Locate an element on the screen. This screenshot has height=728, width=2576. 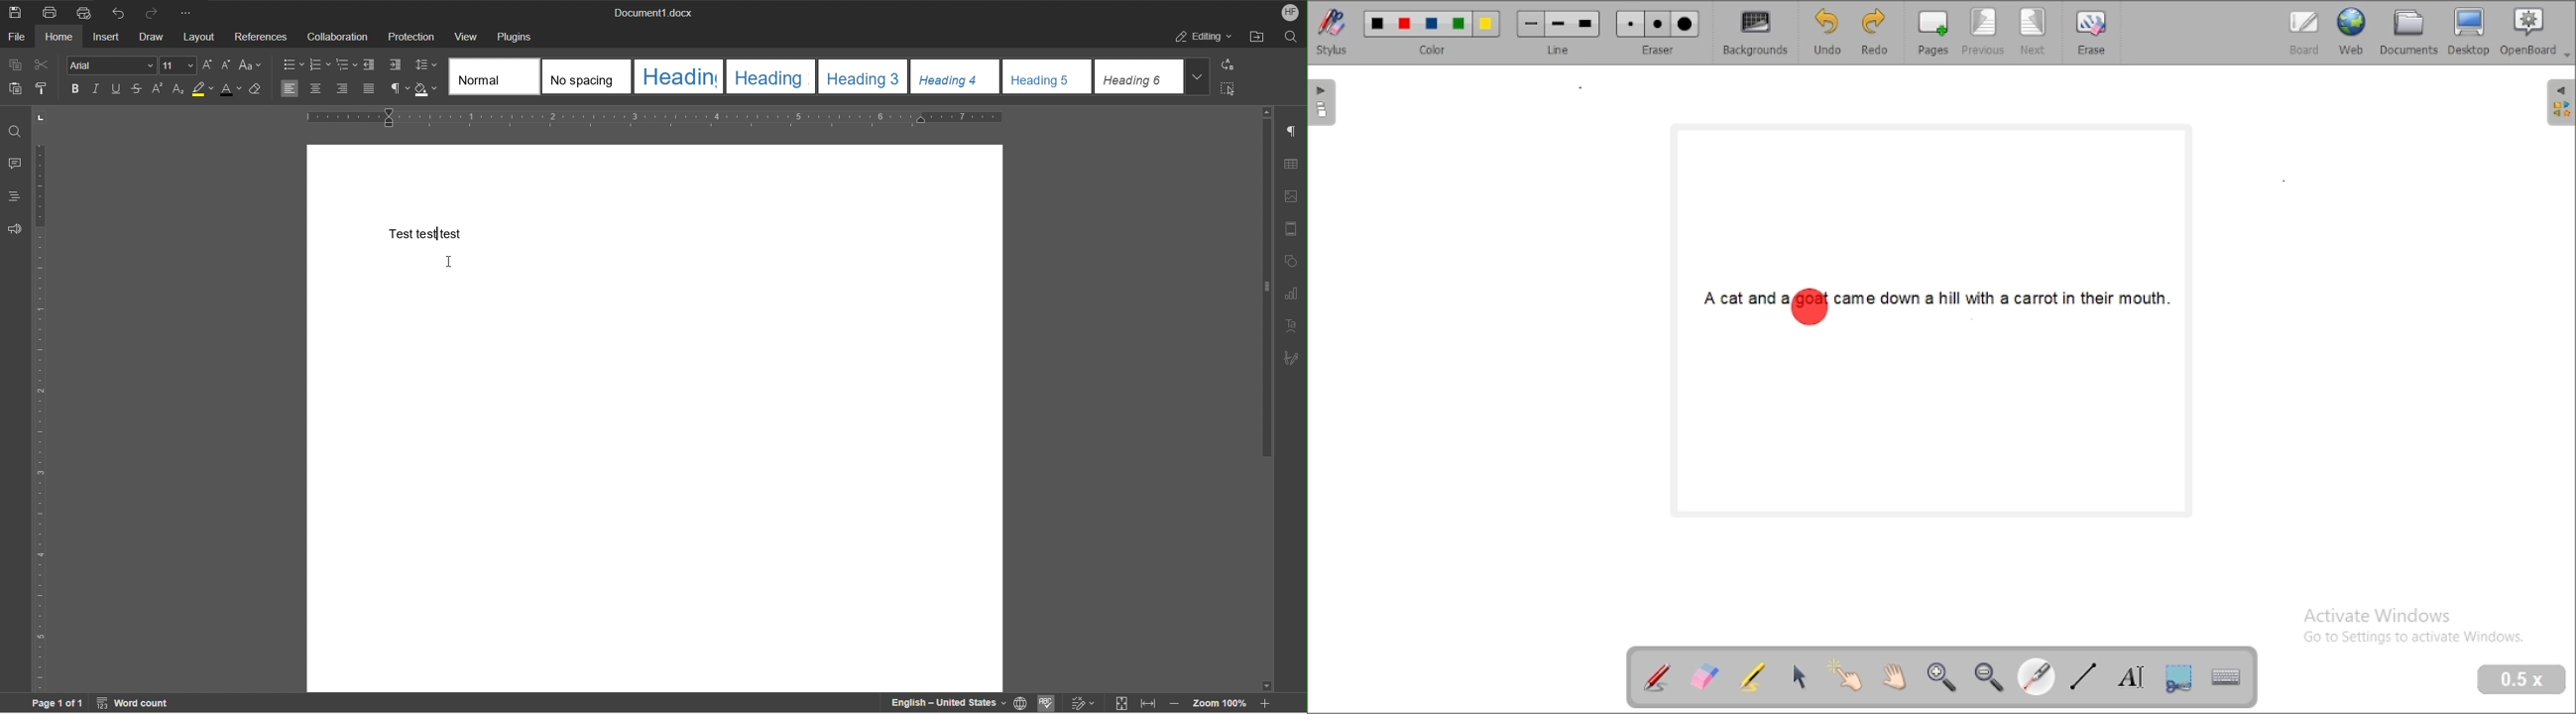
Editing is located at coordinates (1203, 35).